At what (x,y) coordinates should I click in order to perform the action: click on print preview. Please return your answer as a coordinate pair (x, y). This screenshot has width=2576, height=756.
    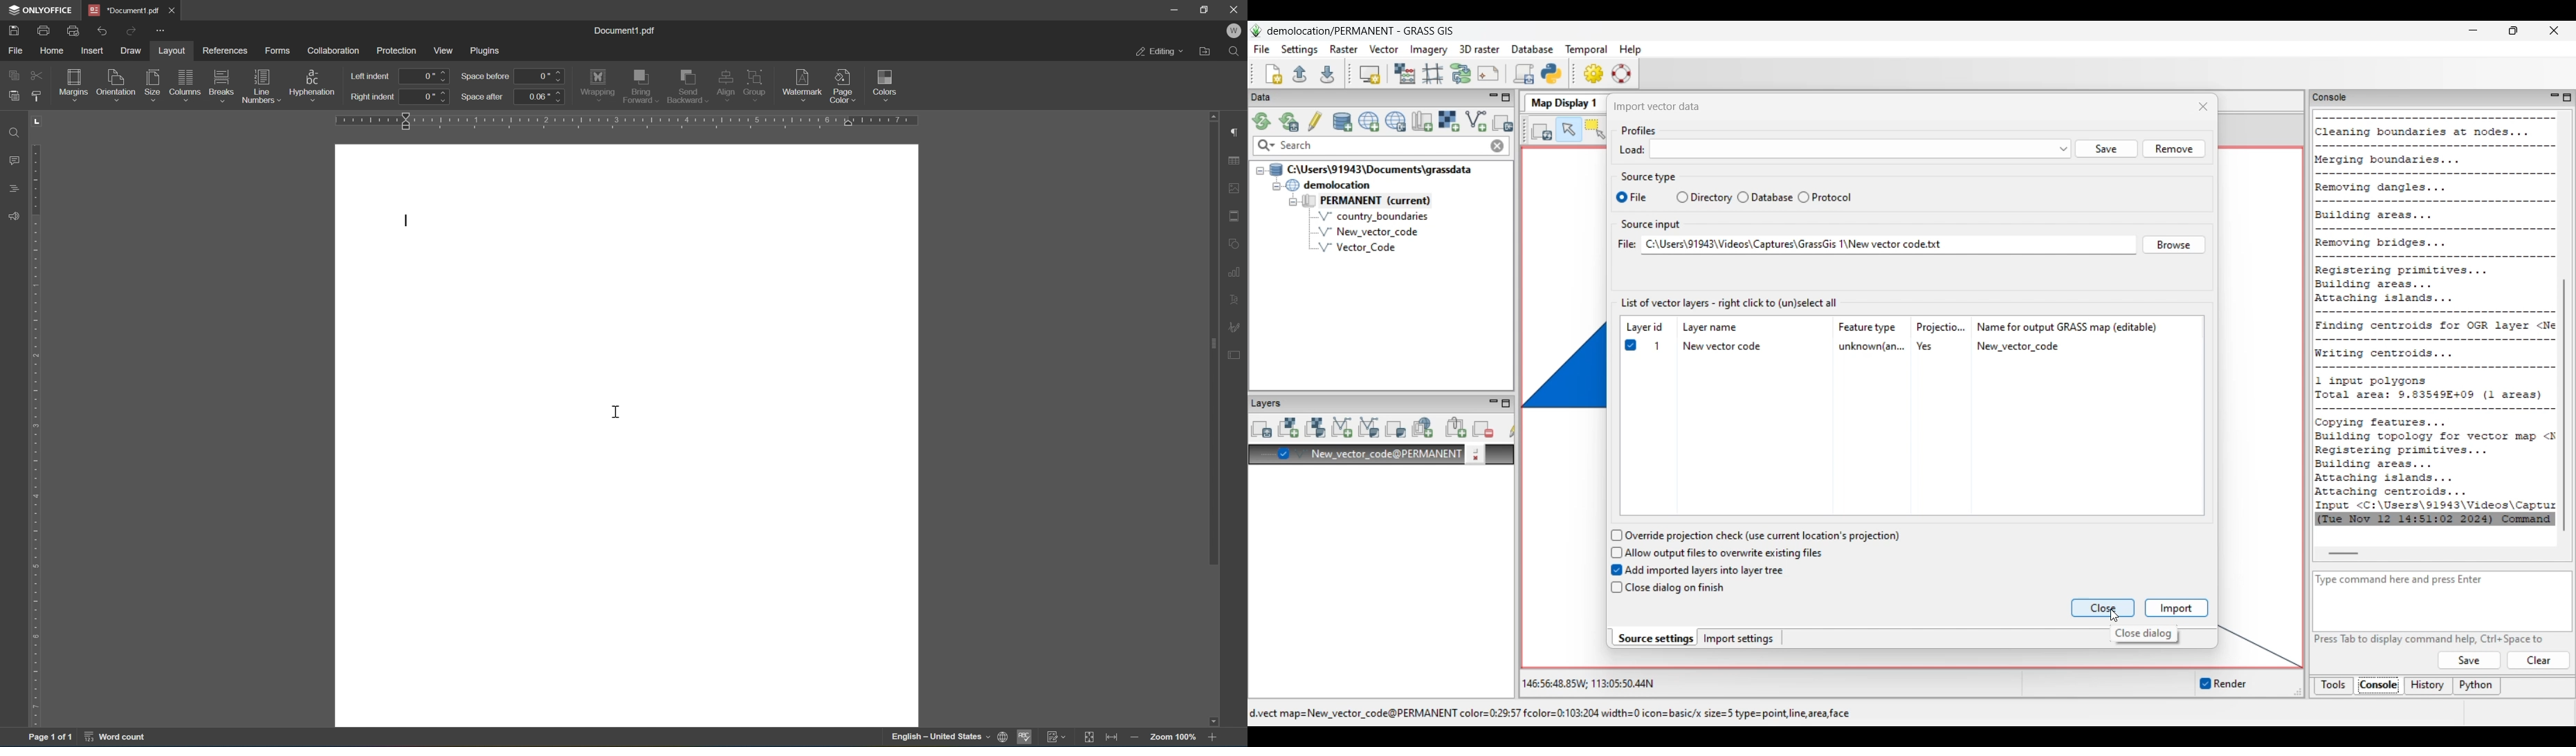
    Looking at the image, I should click on (73, 30).